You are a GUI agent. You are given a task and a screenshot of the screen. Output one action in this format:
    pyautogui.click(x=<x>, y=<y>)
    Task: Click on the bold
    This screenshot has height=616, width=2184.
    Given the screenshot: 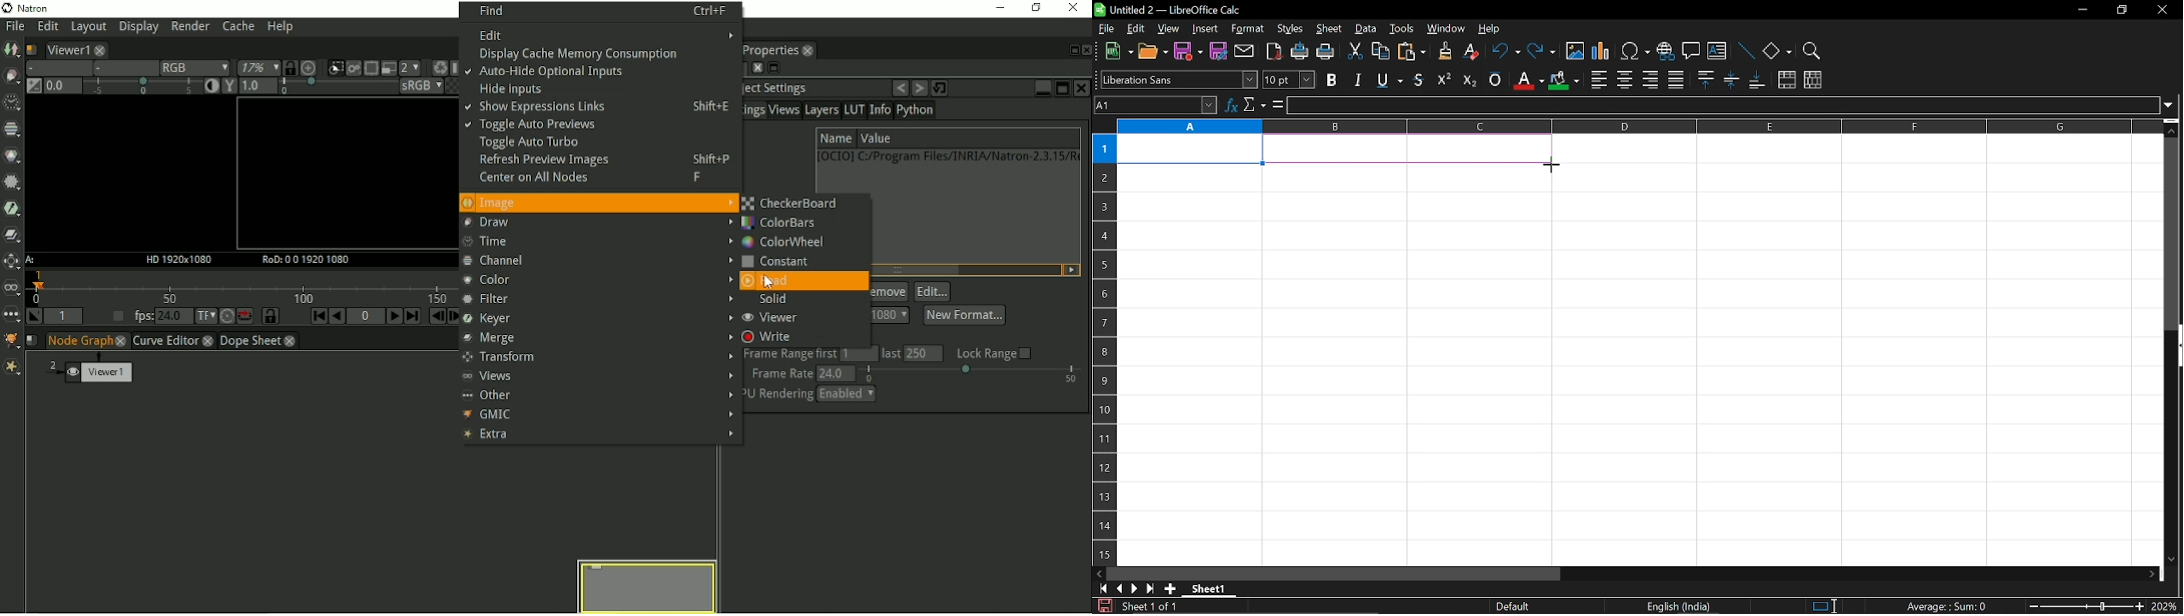 What is the action you would take?
    pyautogui.click(x=1332, y=80)
    